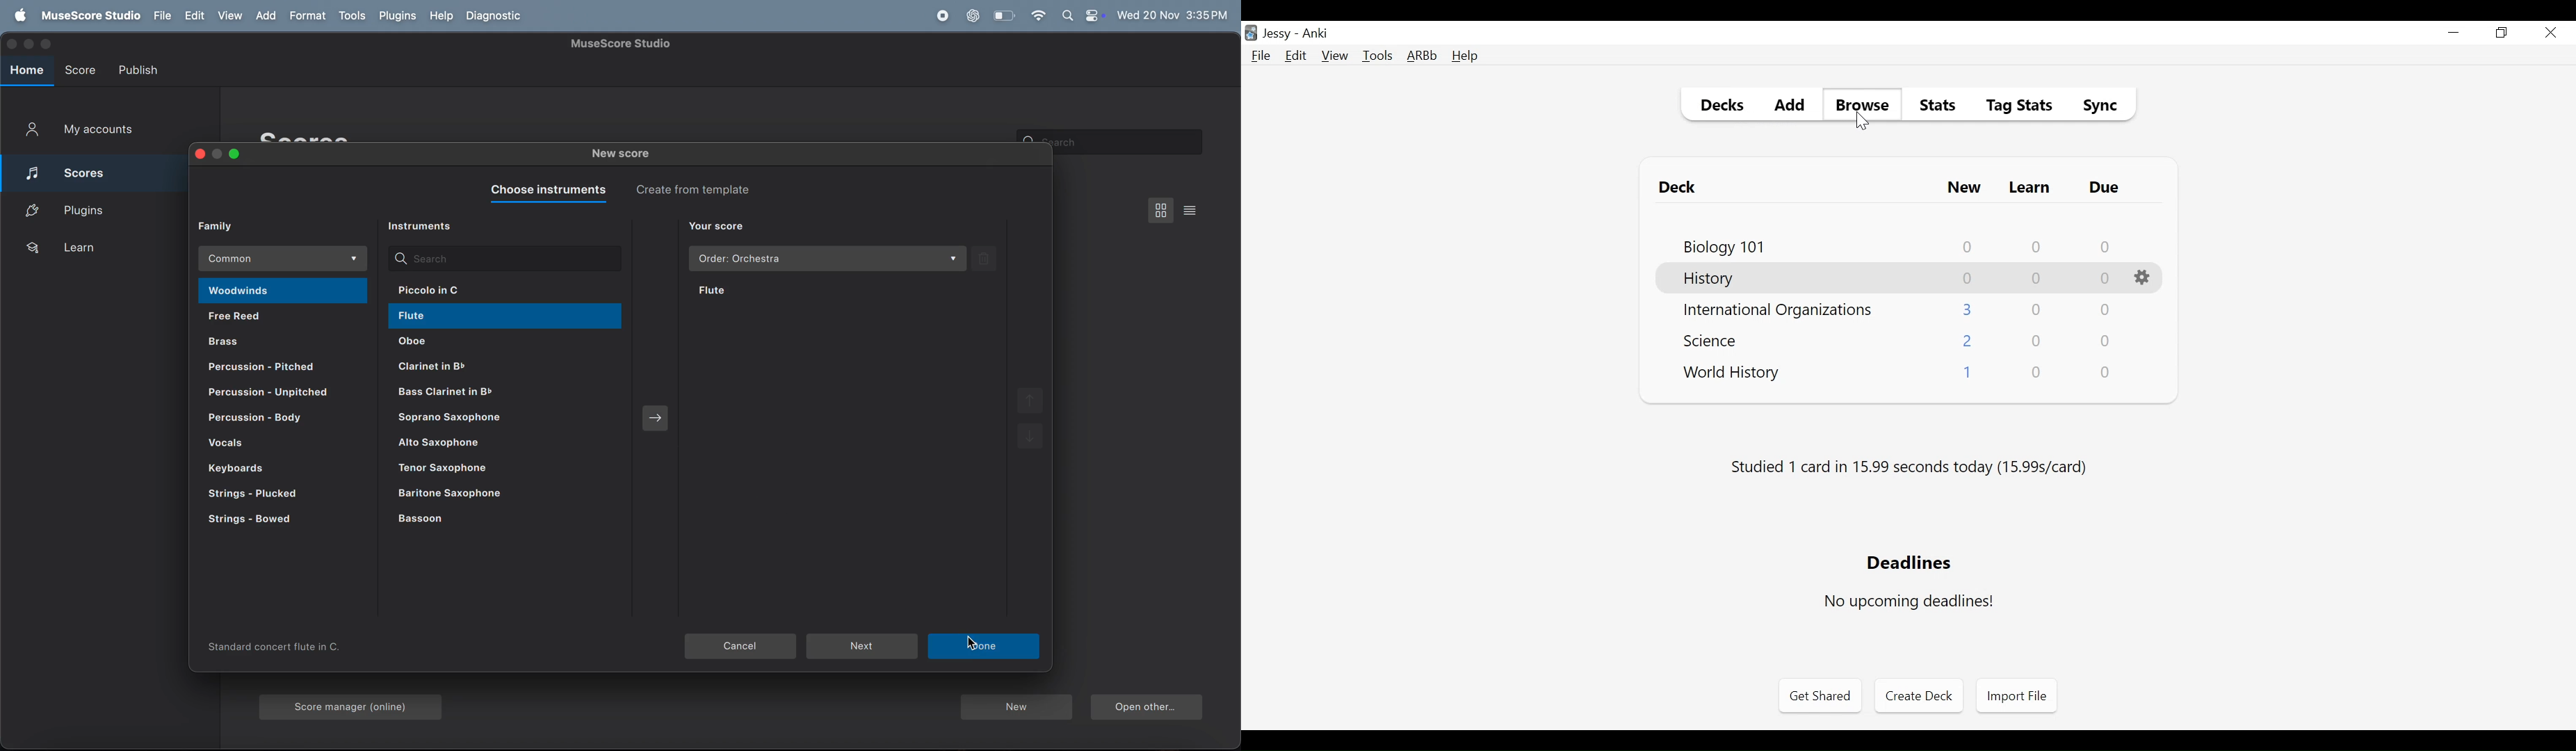  I want to click on Due Card Count, so click(2104, 339).